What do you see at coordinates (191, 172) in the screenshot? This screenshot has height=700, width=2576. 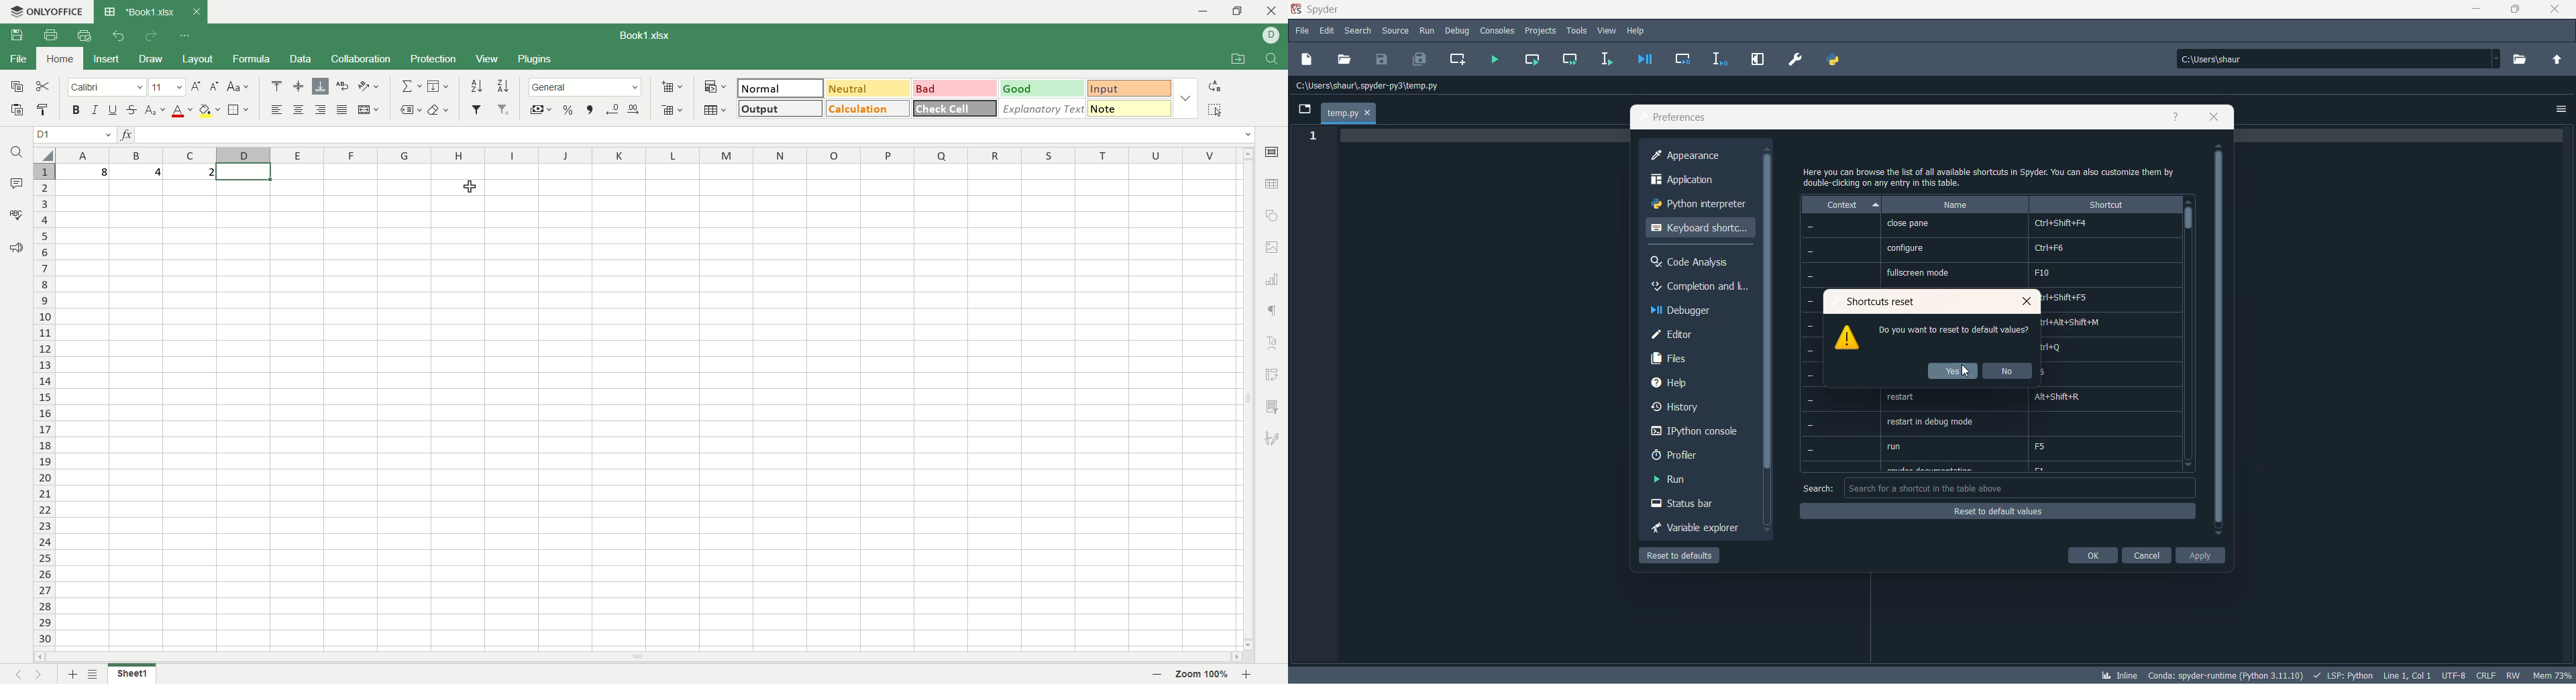 I see `2` at bounding box center [191, 172].